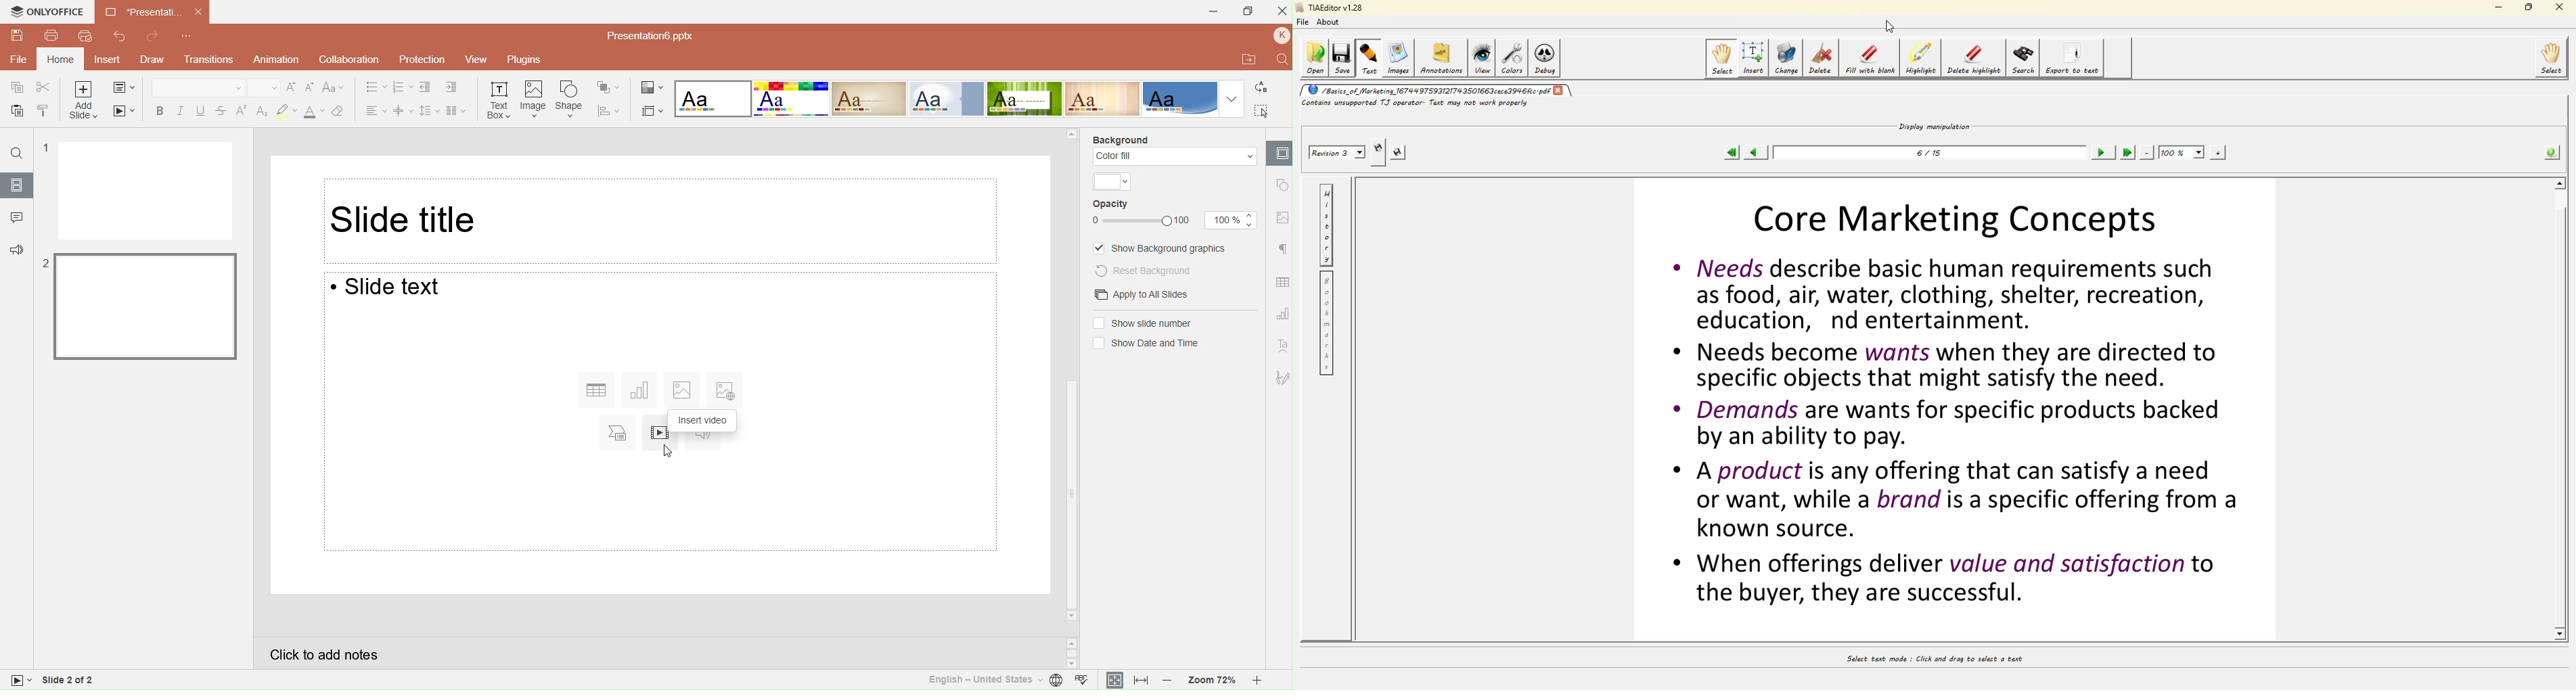 This screenshot has height=700, width=2576. What do you see at coordinates (43, 266) in the screenshot?
I see `2` at bounding box center [43, 266].